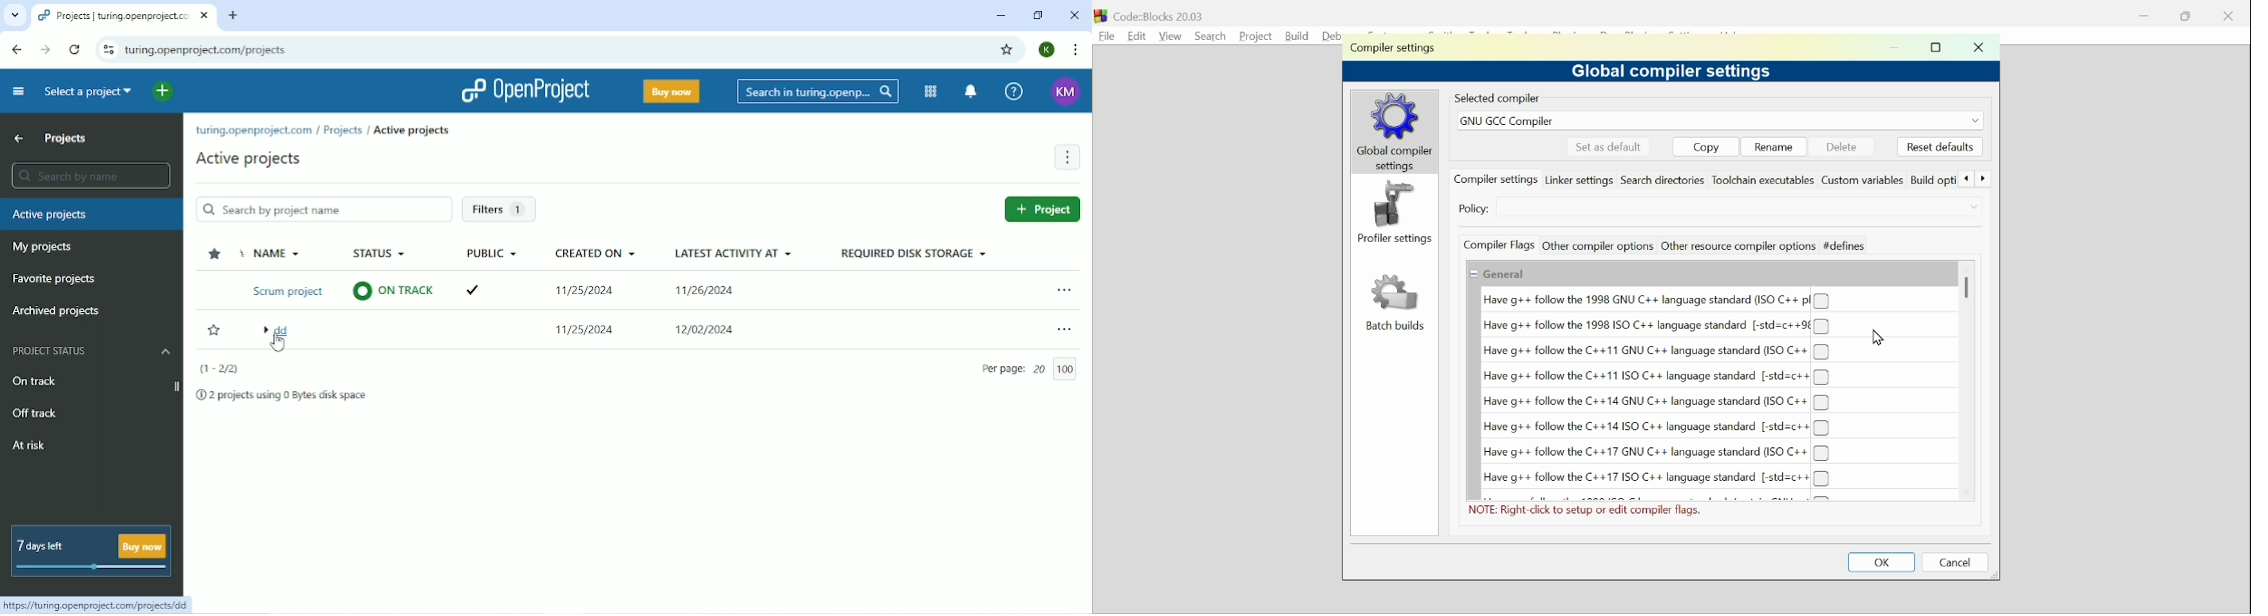 The width and height of the screenshot is (2268, 616). I want to click on build, so click(1295, 35).